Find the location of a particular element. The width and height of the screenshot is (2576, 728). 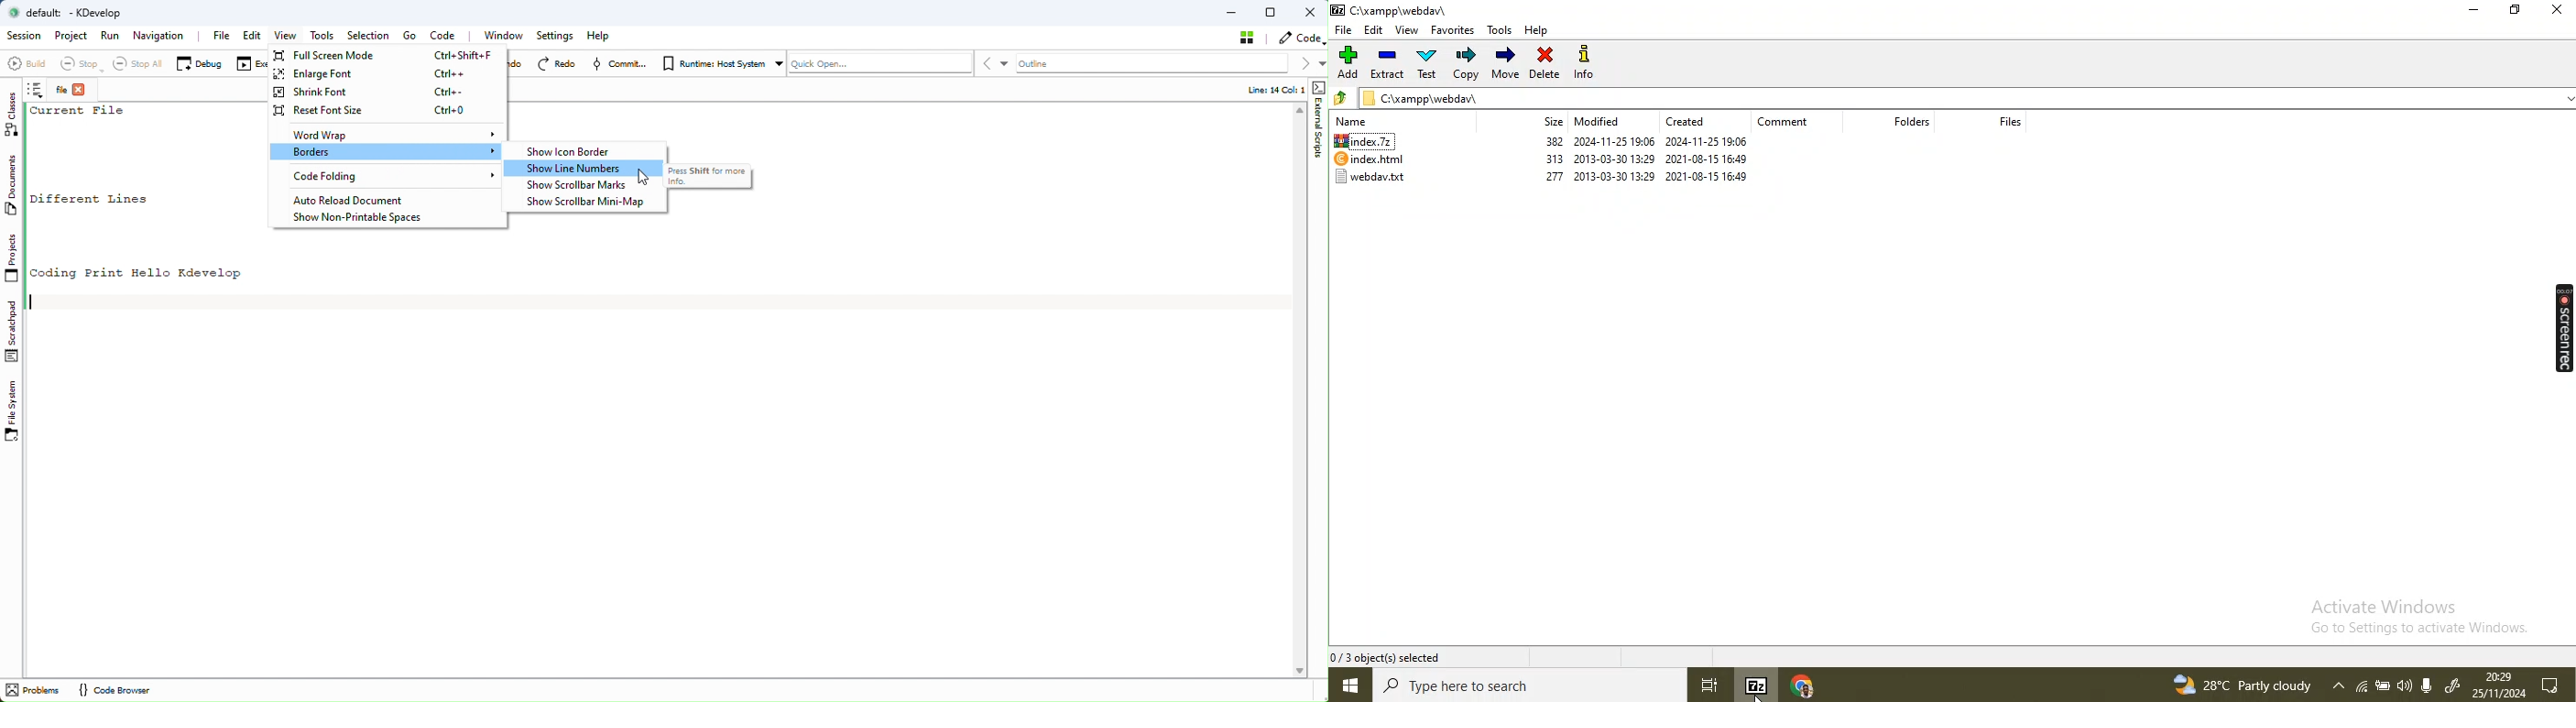

C\xampp\webdav\ is located at coordinates (1405, 9).